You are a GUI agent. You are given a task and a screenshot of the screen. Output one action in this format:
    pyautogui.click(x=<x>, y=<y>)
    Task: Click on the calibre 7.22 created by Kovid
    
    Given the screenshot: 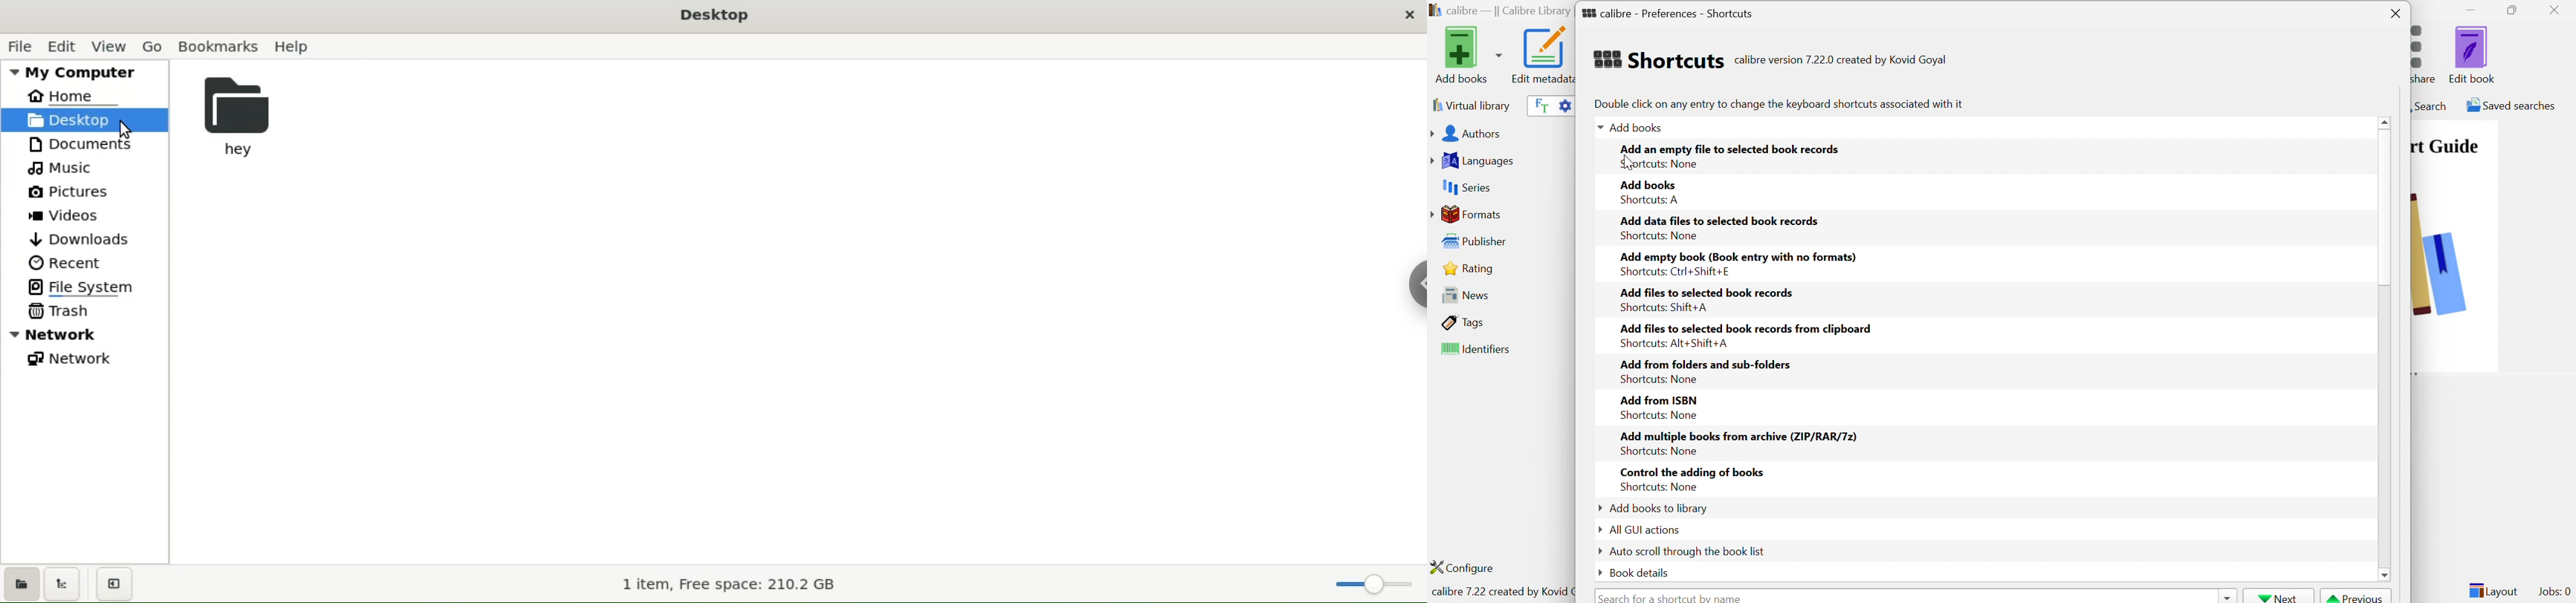 What is the action you would take?
    pyautogui.click(x=1501, y=593)
    